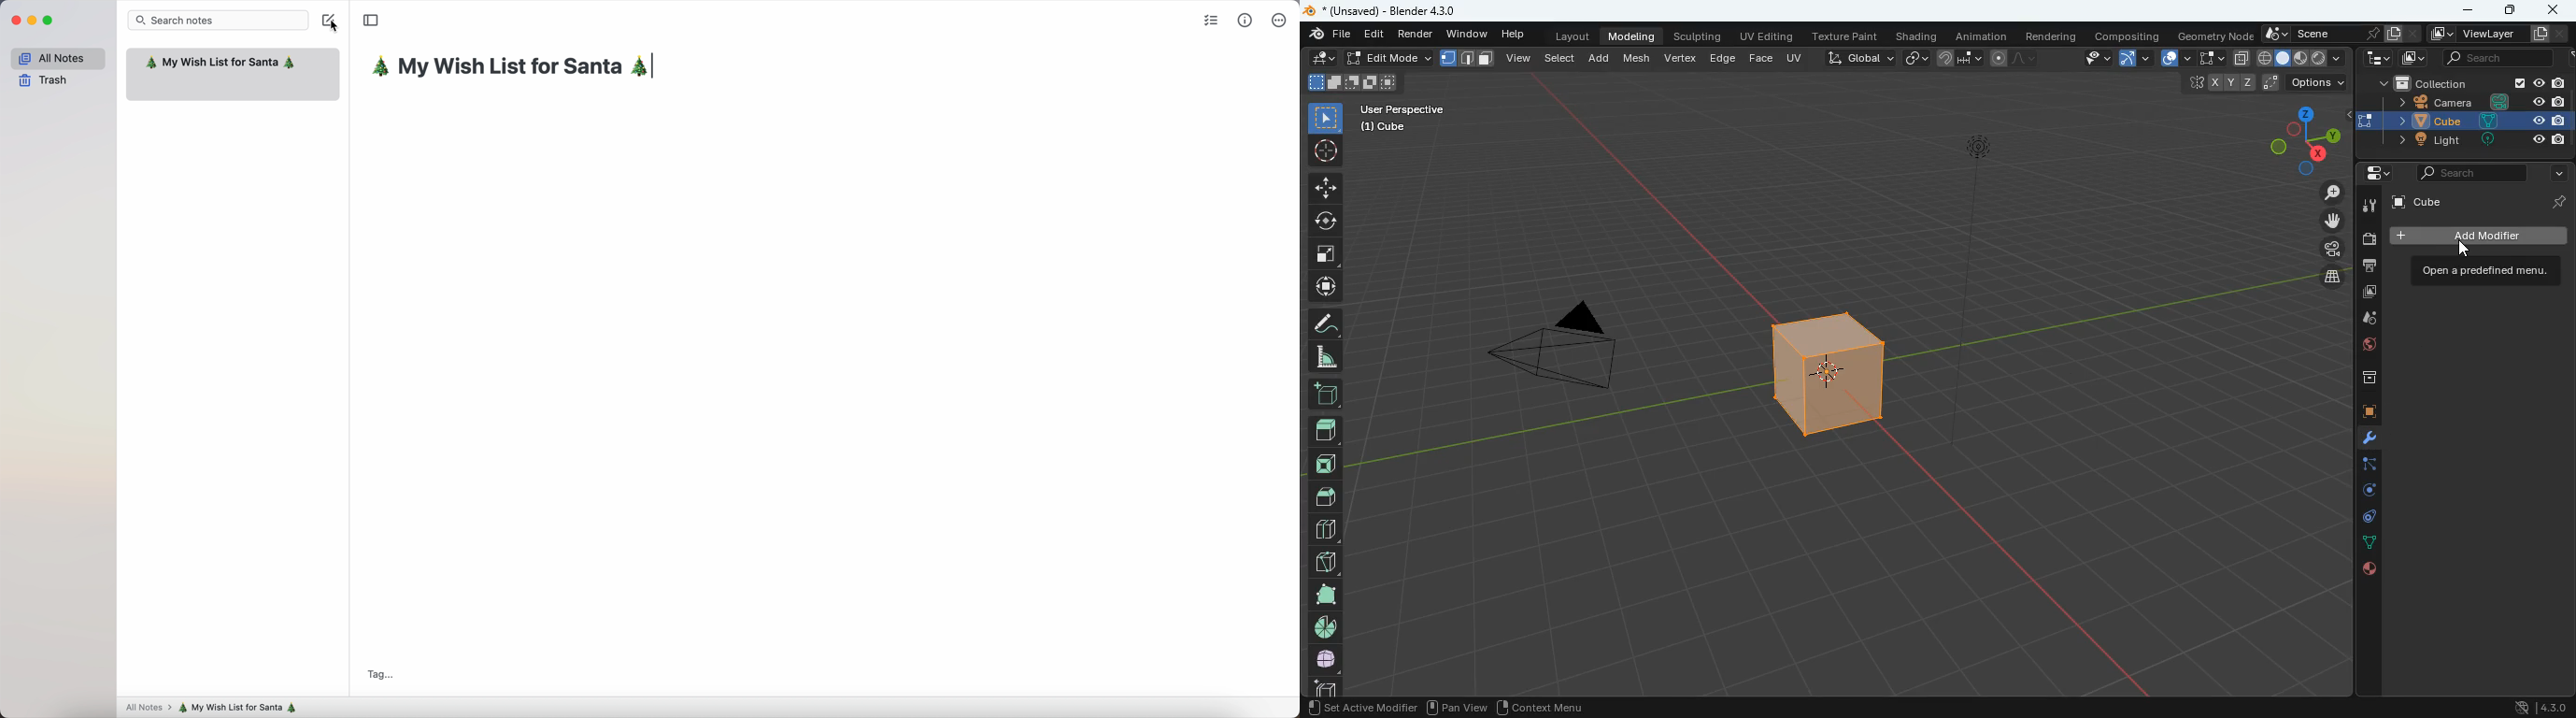  What do you see at coordinates (1767, 36) in the screenshot?
I see `uv editing` at bounding box center [1767, 36].